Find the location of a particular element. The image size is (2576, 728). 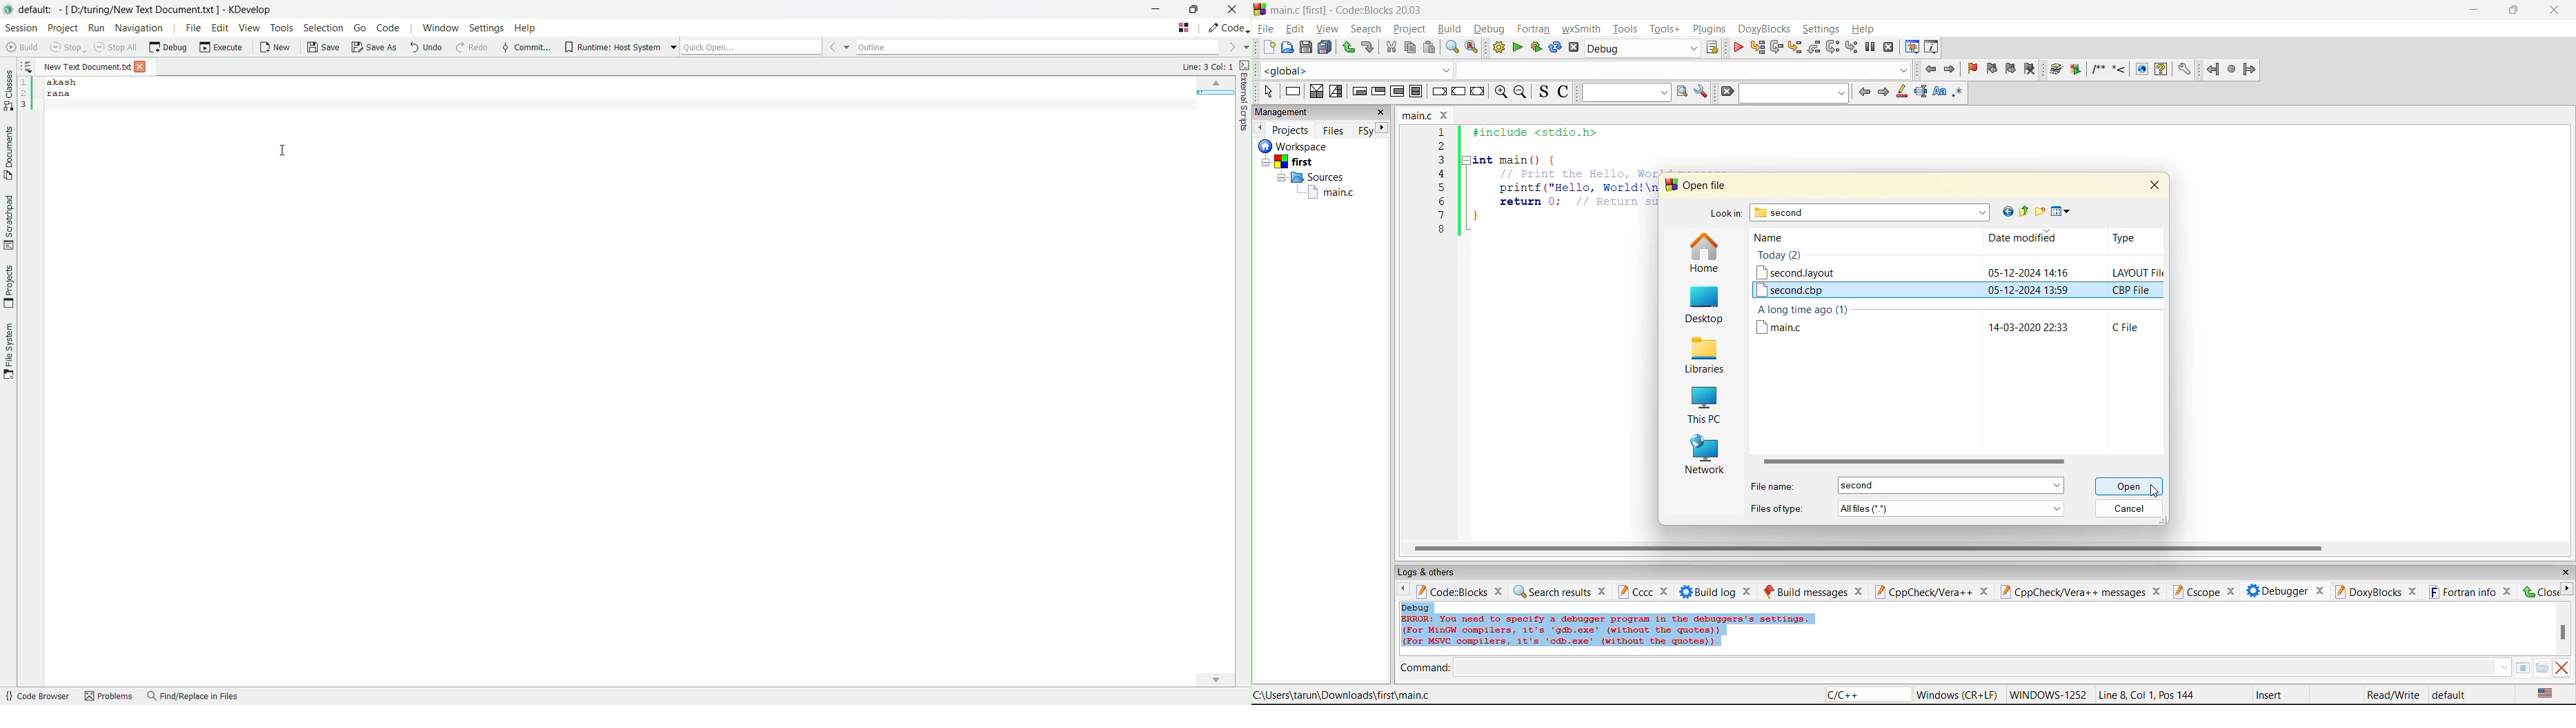

int main(){ is located at coordinates (1525, 159).